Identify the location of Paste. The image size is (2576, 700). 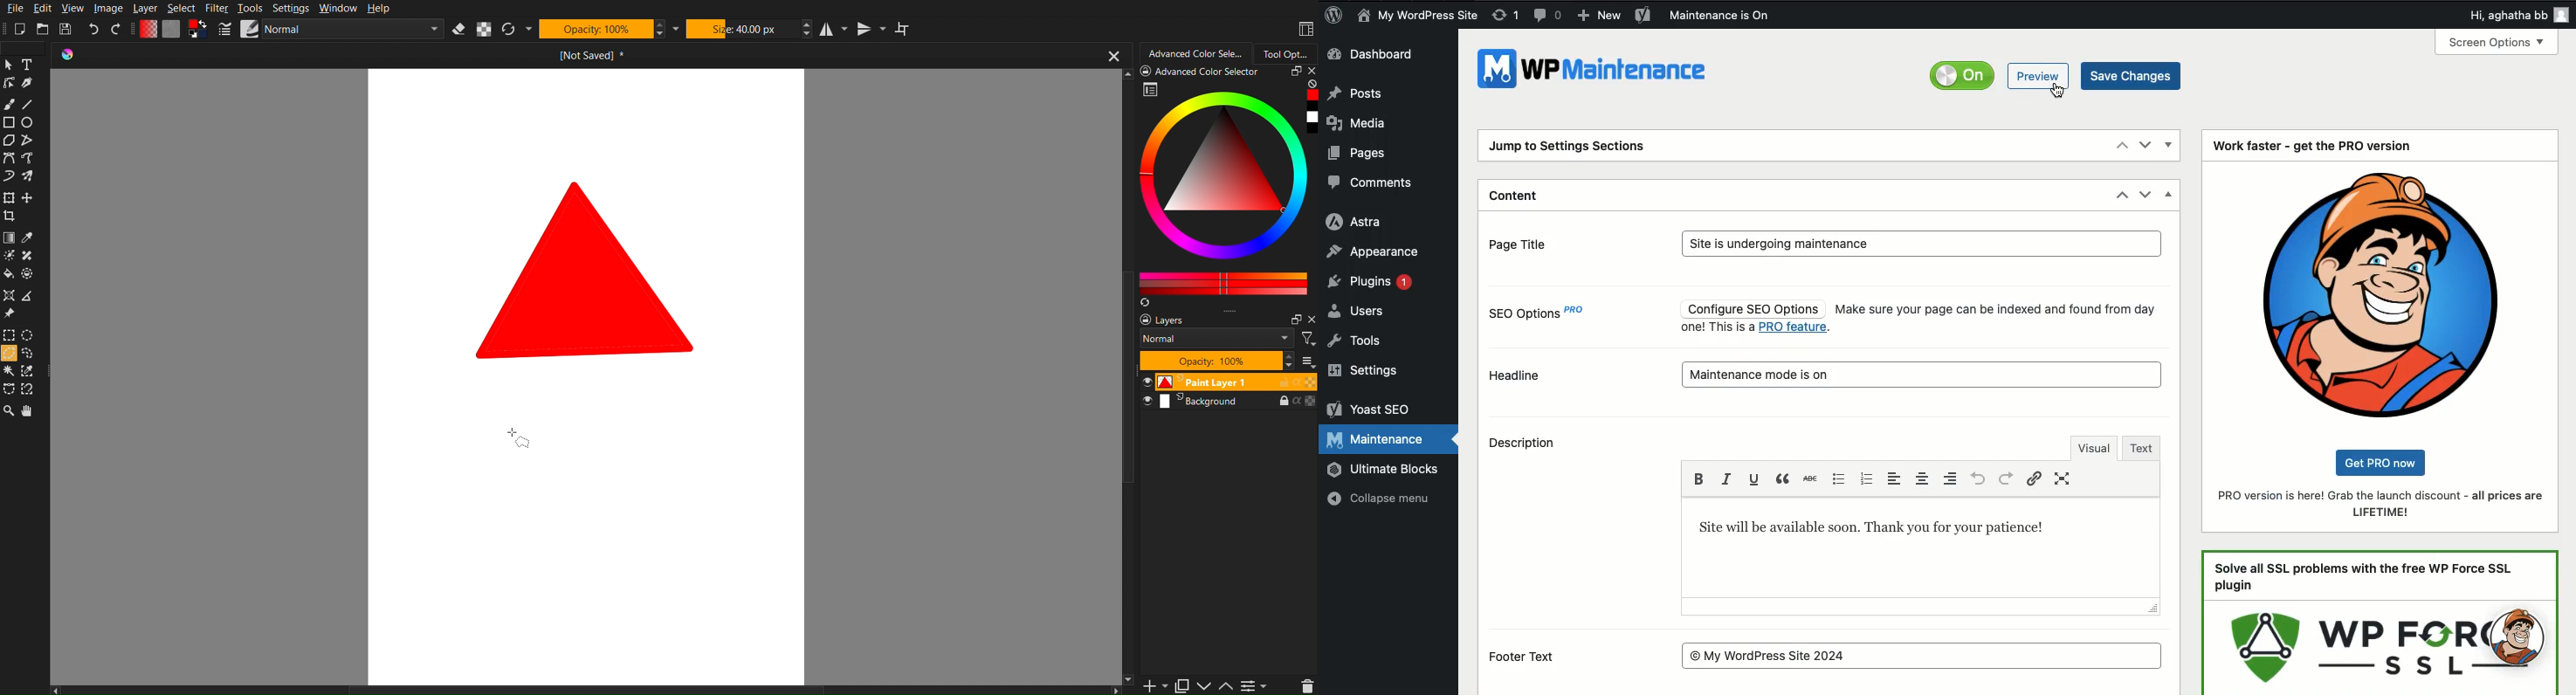
(1181, 683).